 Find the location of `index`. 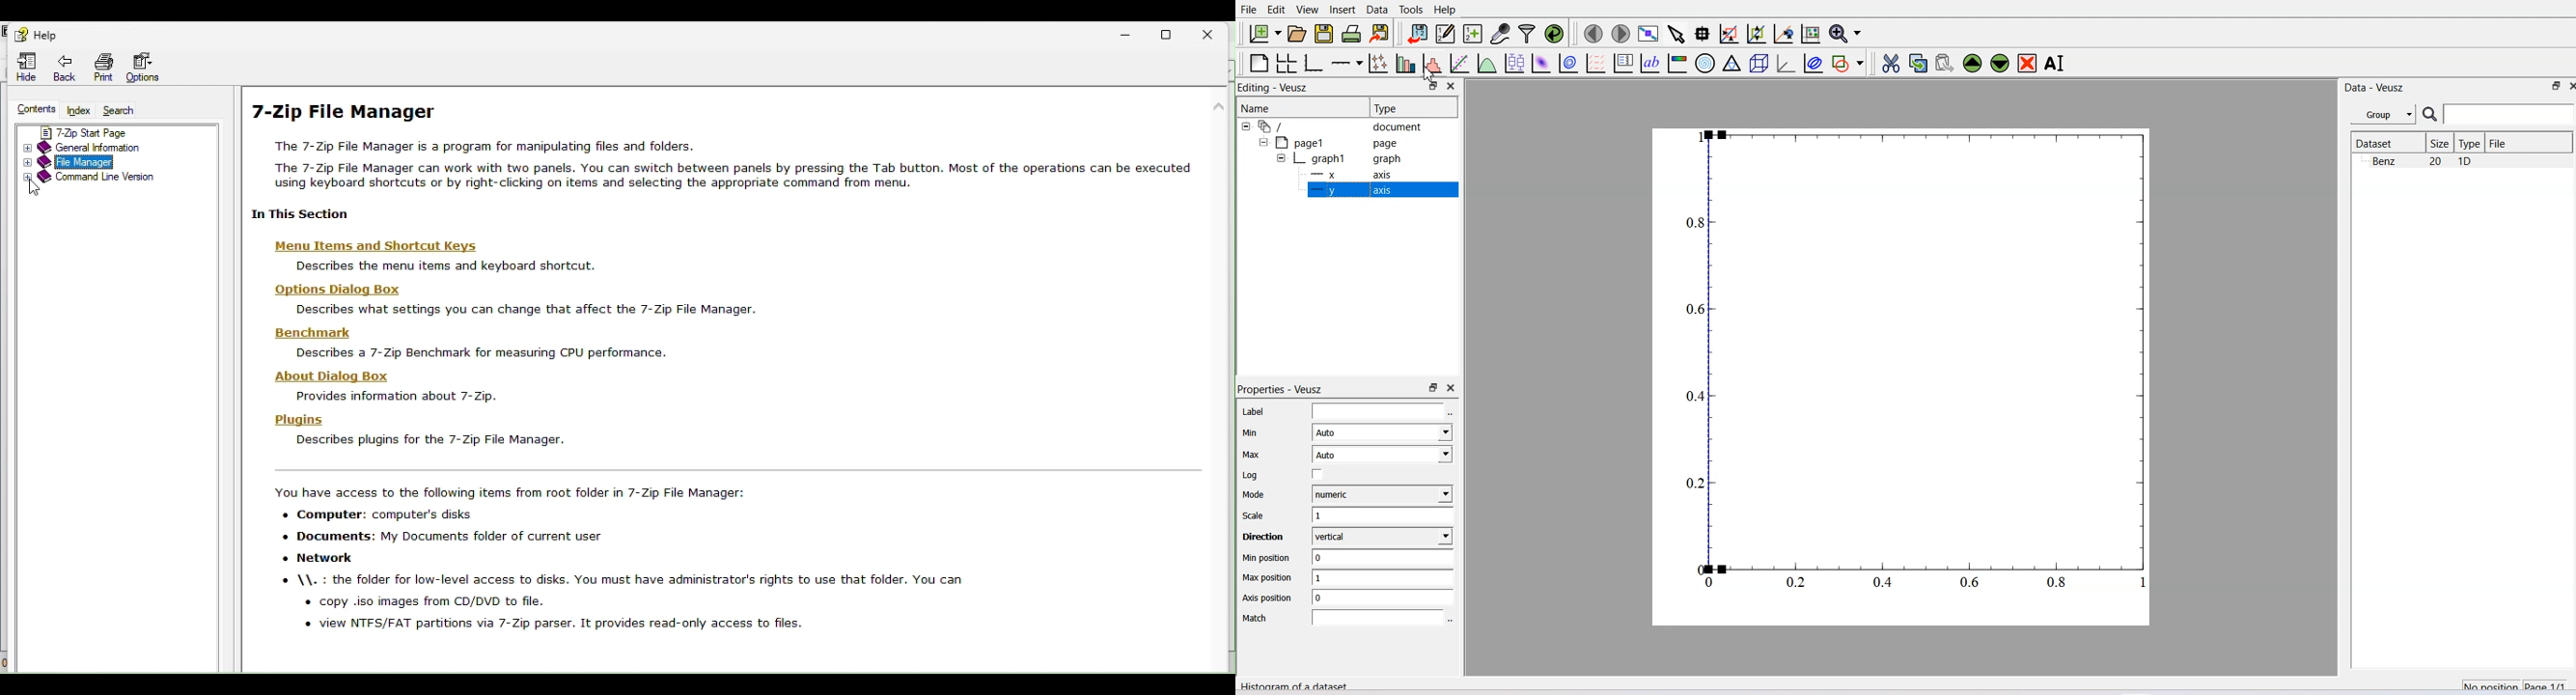

index is located at coordinates (77, 106).